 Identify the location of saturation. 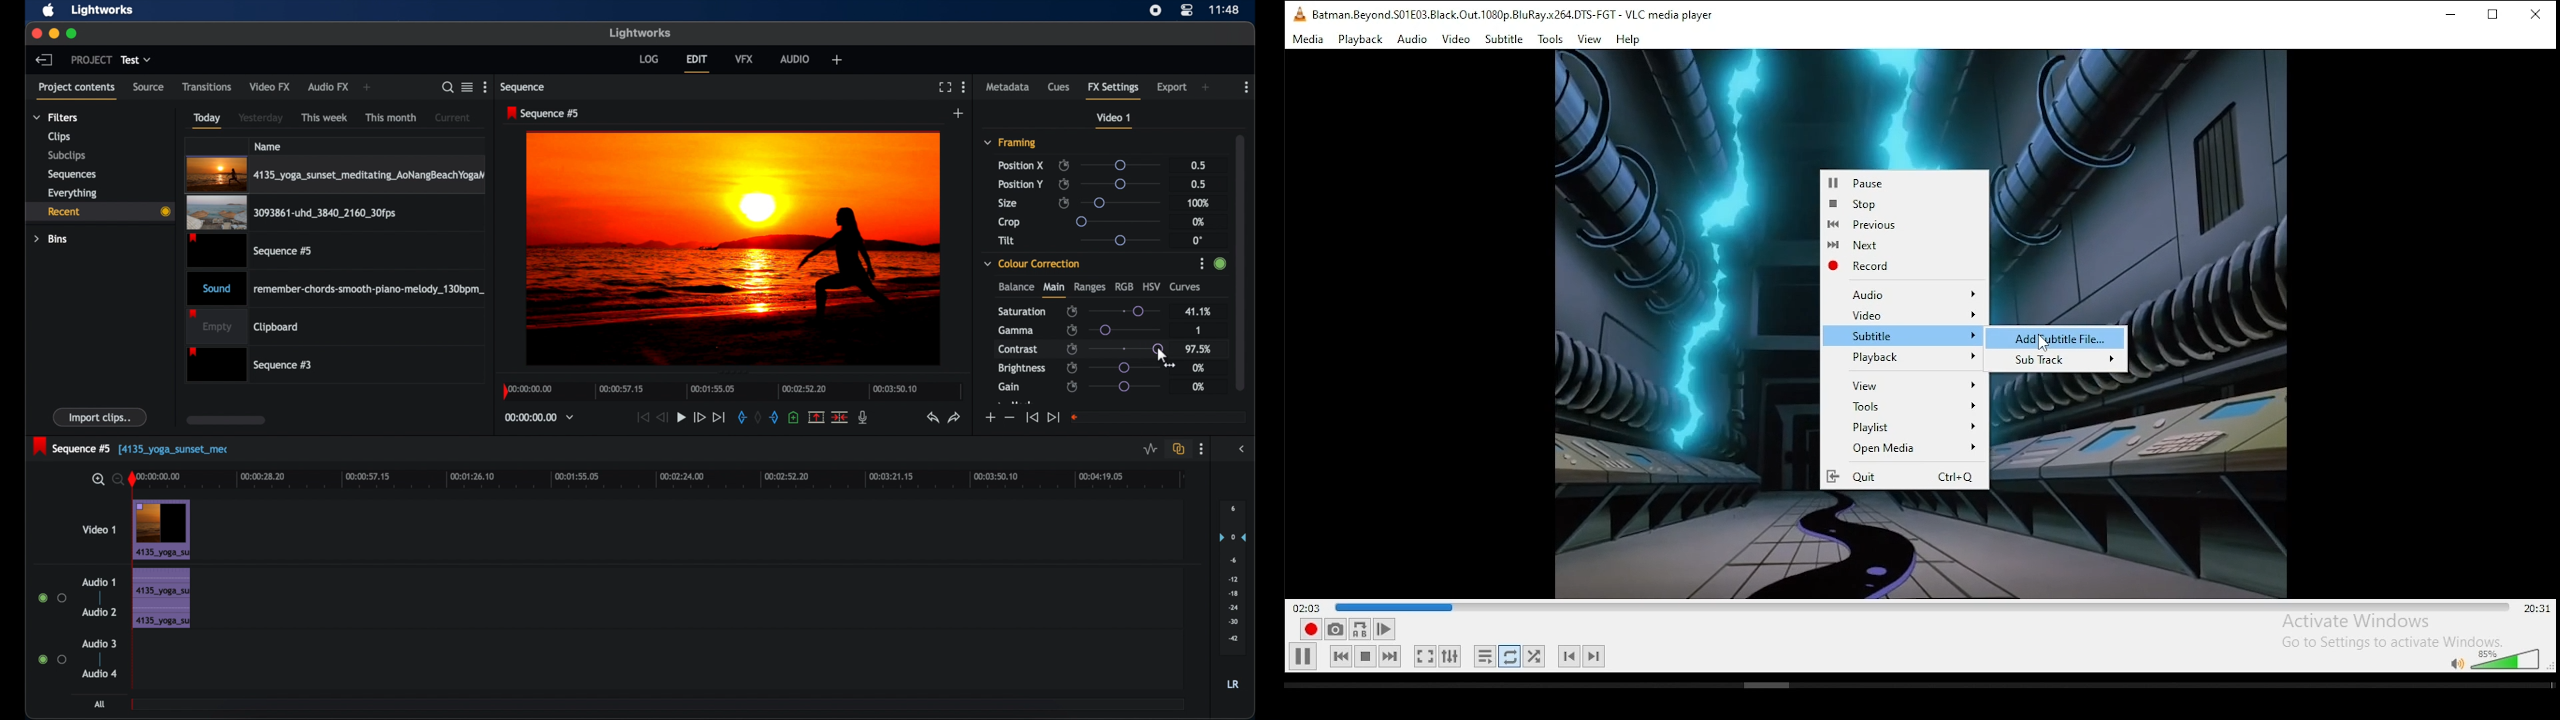
(1023, 311).